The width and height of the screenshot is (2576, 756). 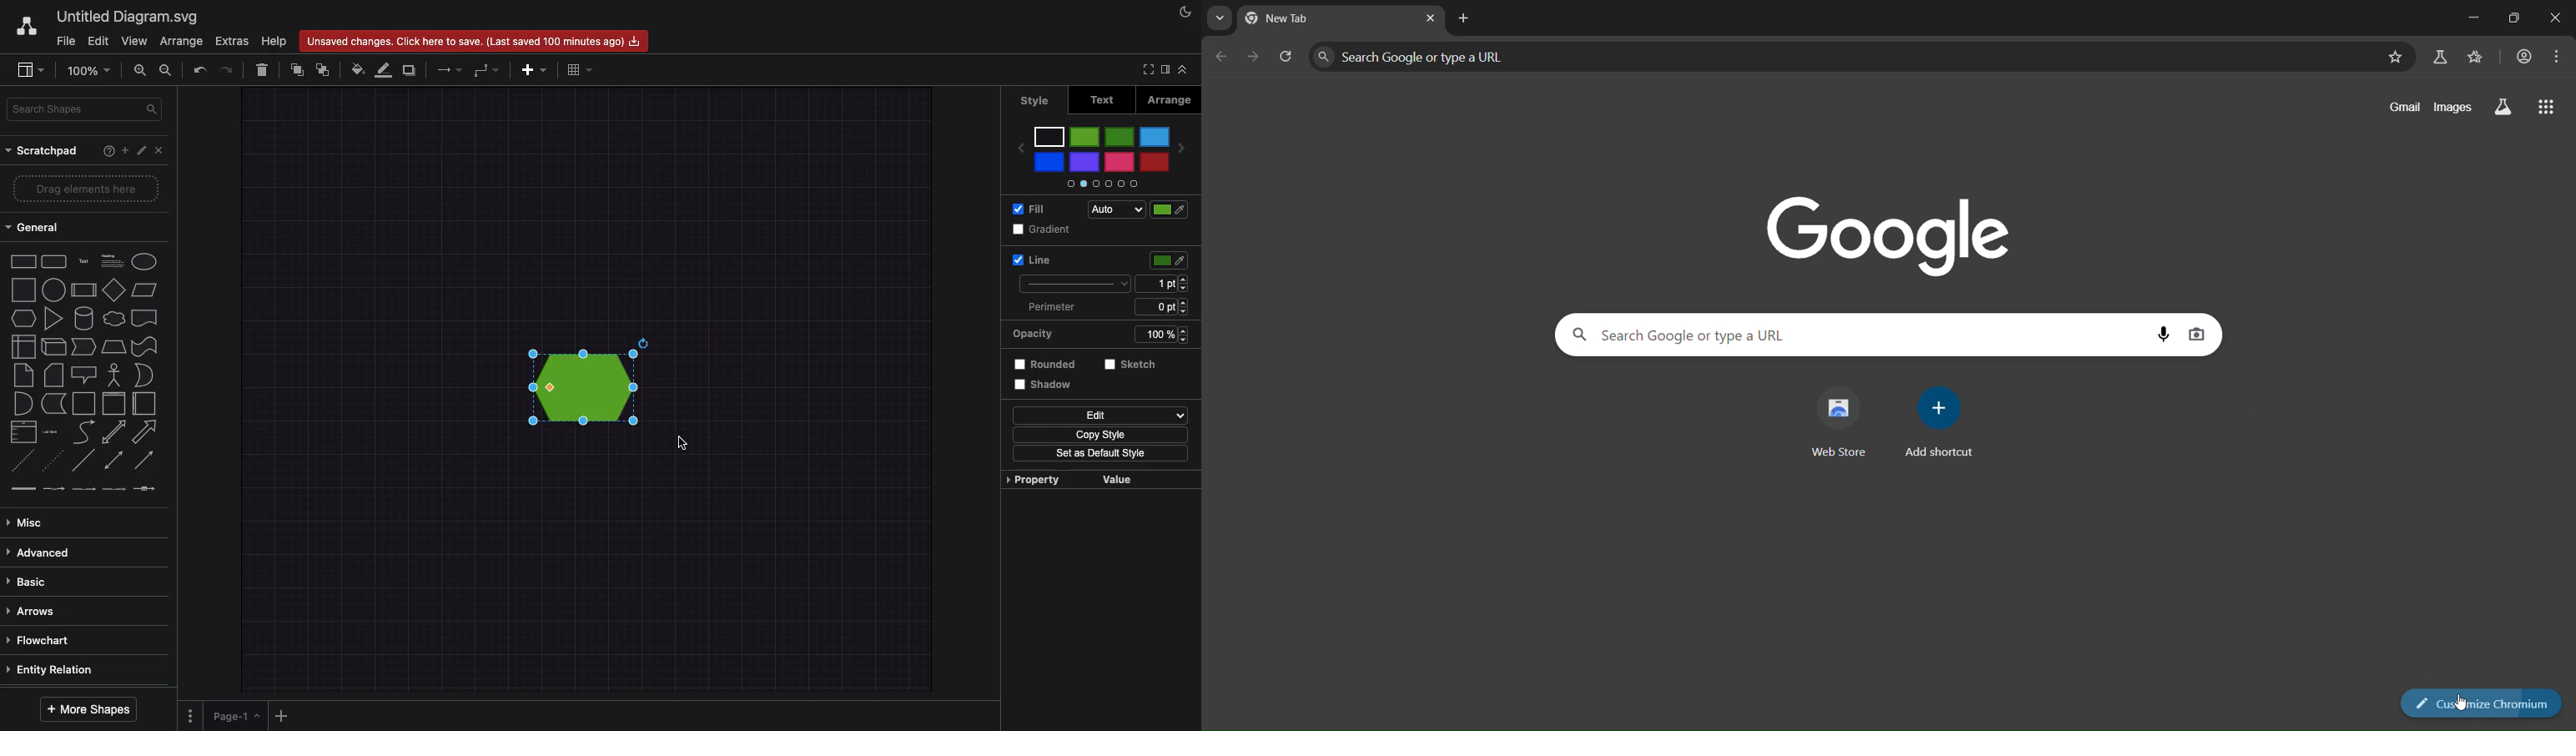 I want to click on General , so click(x=35, y=225).